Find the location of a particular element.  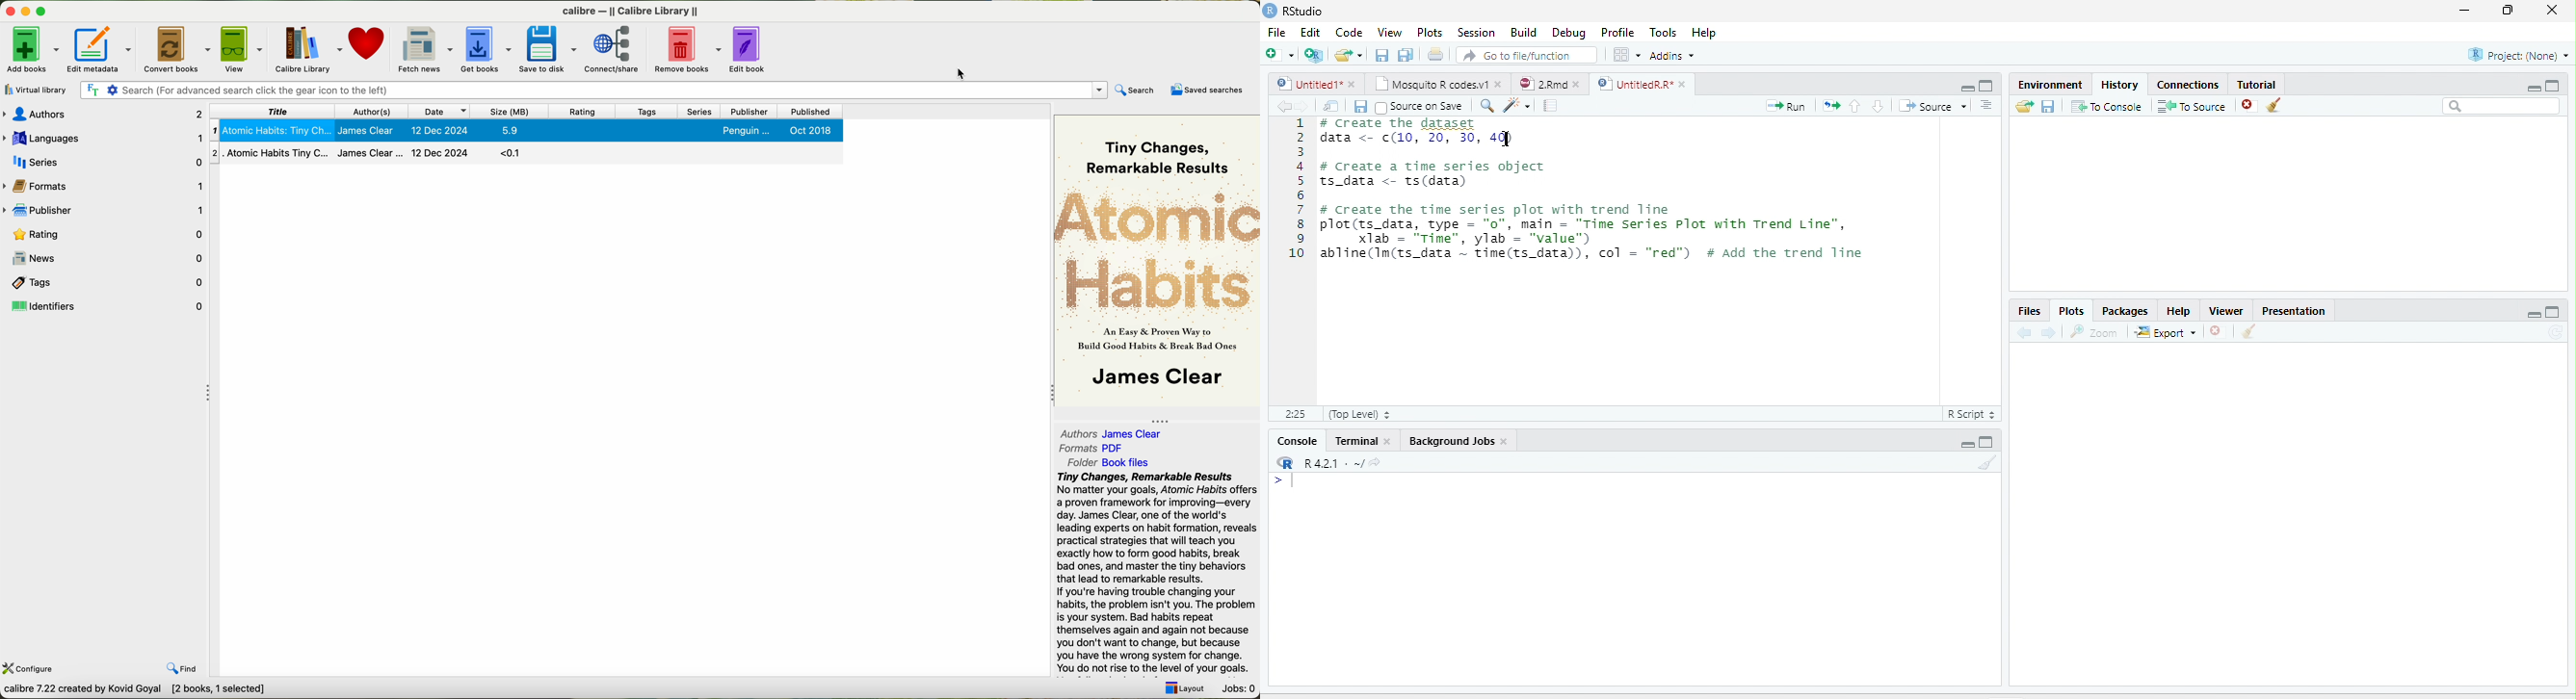

calibre-II Callibre Library II is located at coordinates (627, 9).